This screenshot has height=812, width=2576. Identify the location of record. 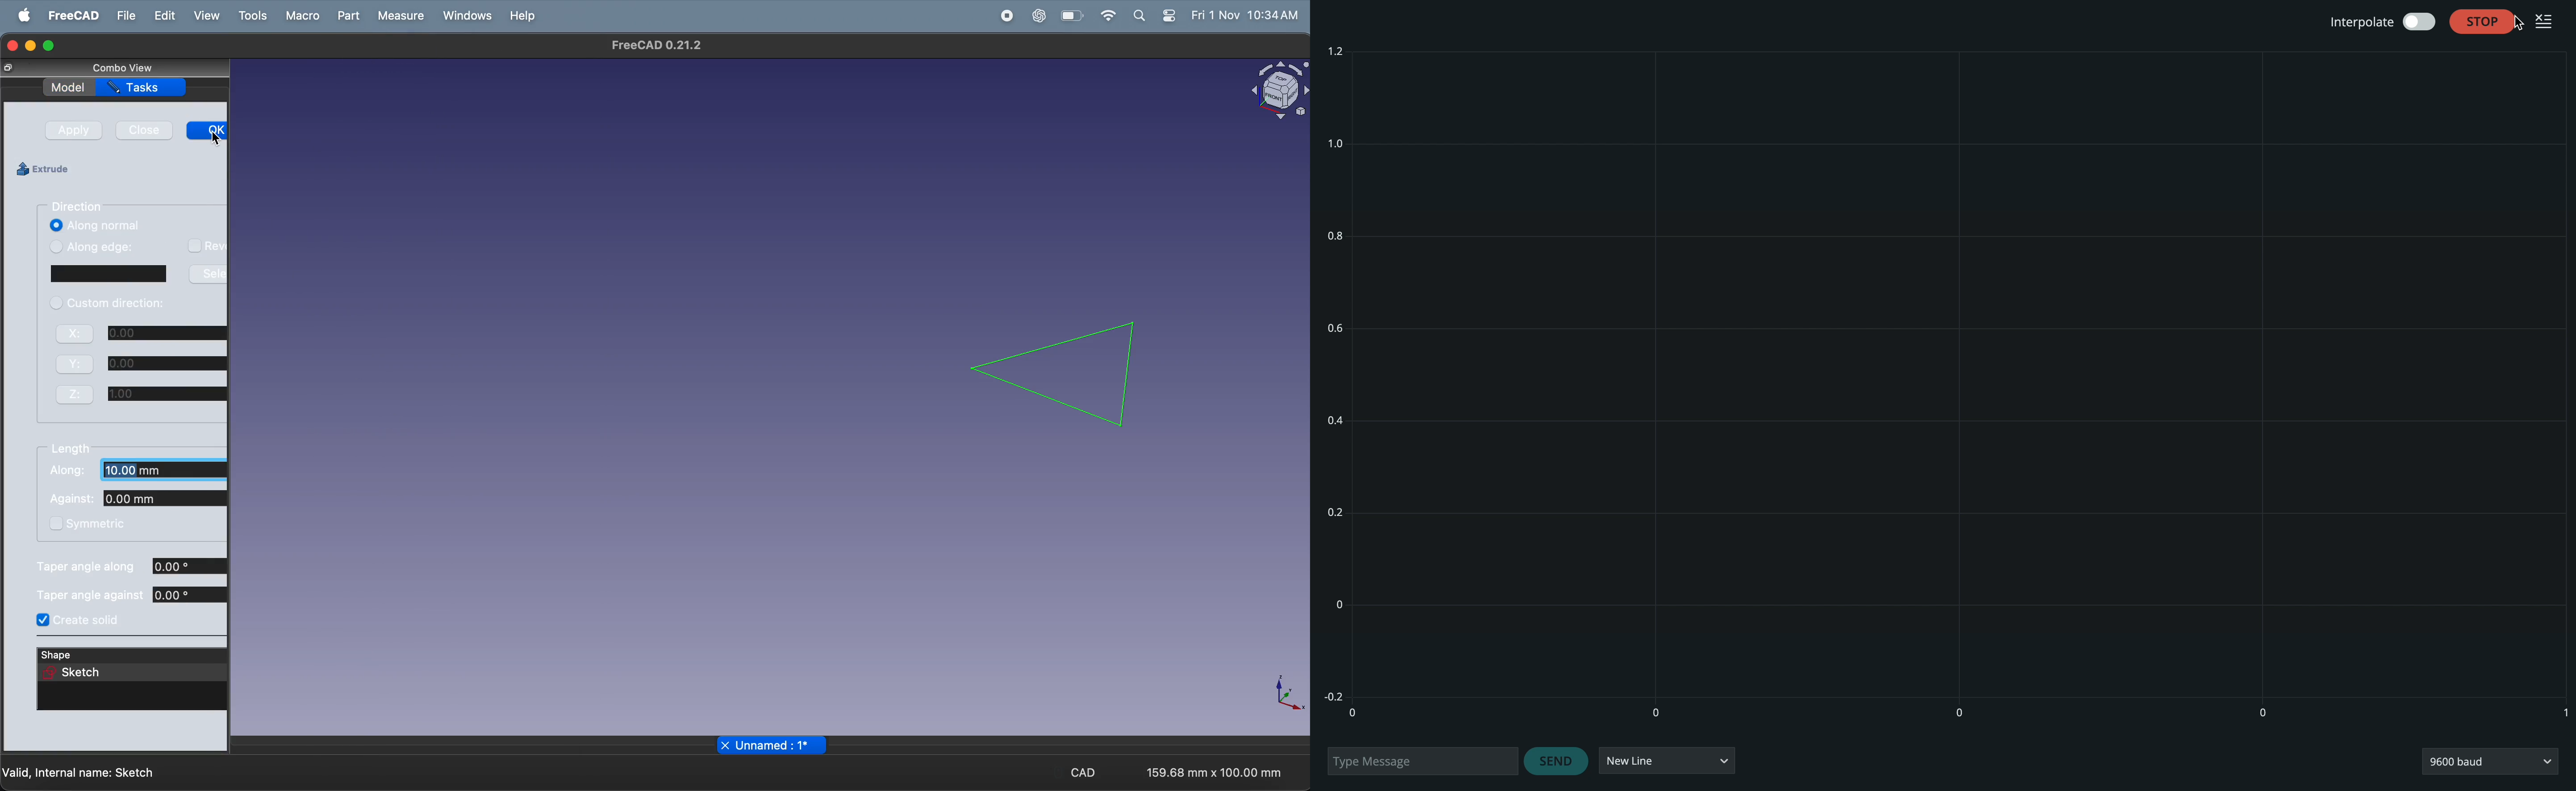
(1007, 15).